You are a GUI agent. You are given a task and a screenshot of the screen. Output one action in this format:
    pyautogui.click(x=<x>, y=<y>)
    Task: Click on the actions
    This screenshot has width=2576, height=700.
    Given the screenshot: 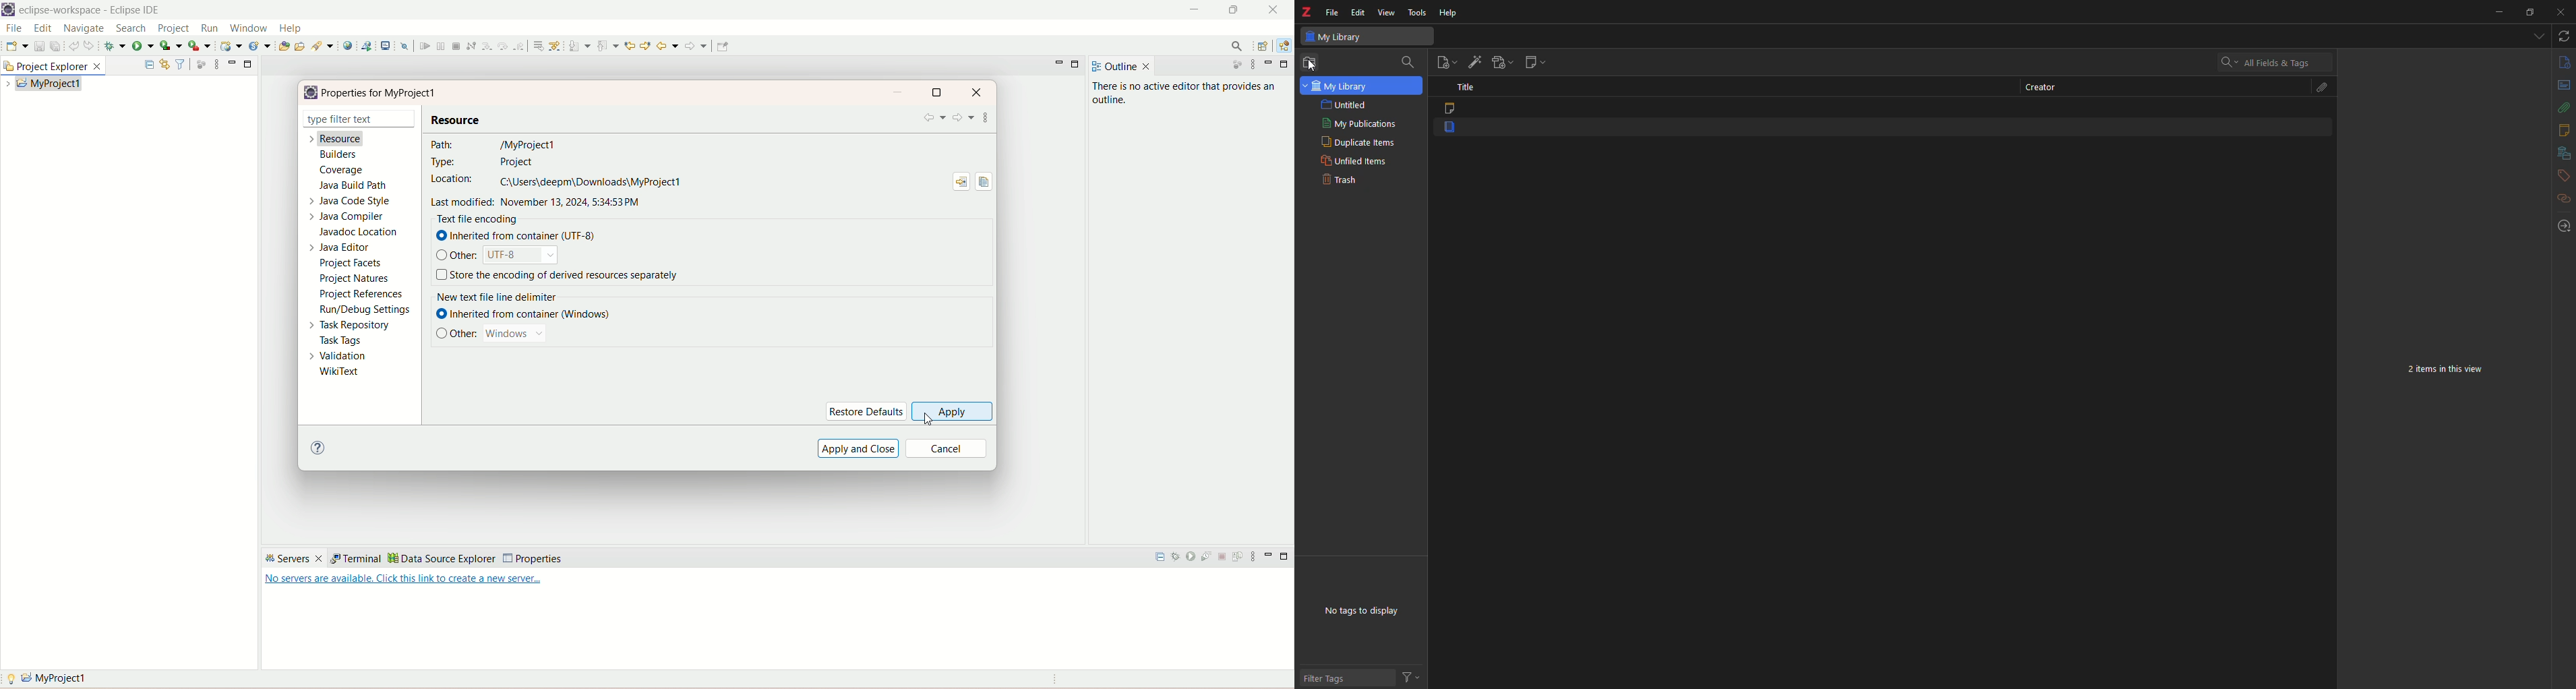 What is the action you would take?
    pyautogui.click(x=1415, y=675)
    